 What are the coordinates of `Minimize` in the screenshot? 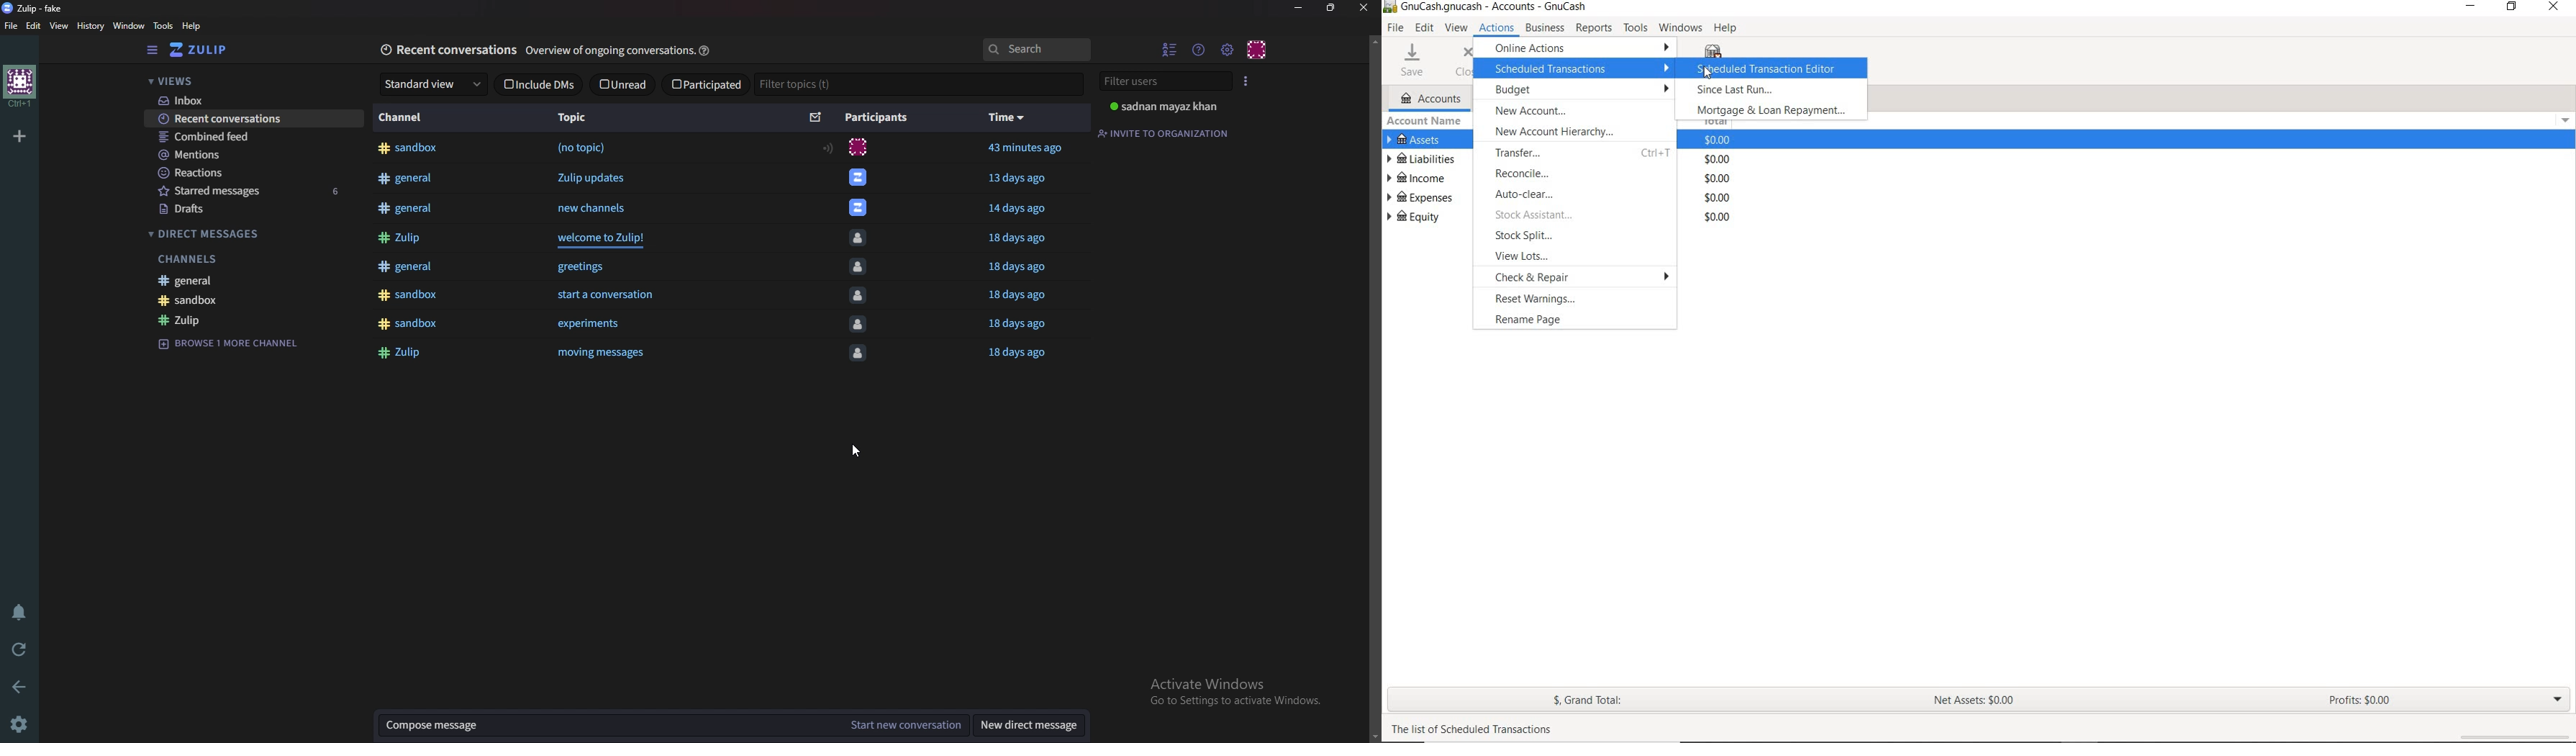 It's located at (1301, 8).